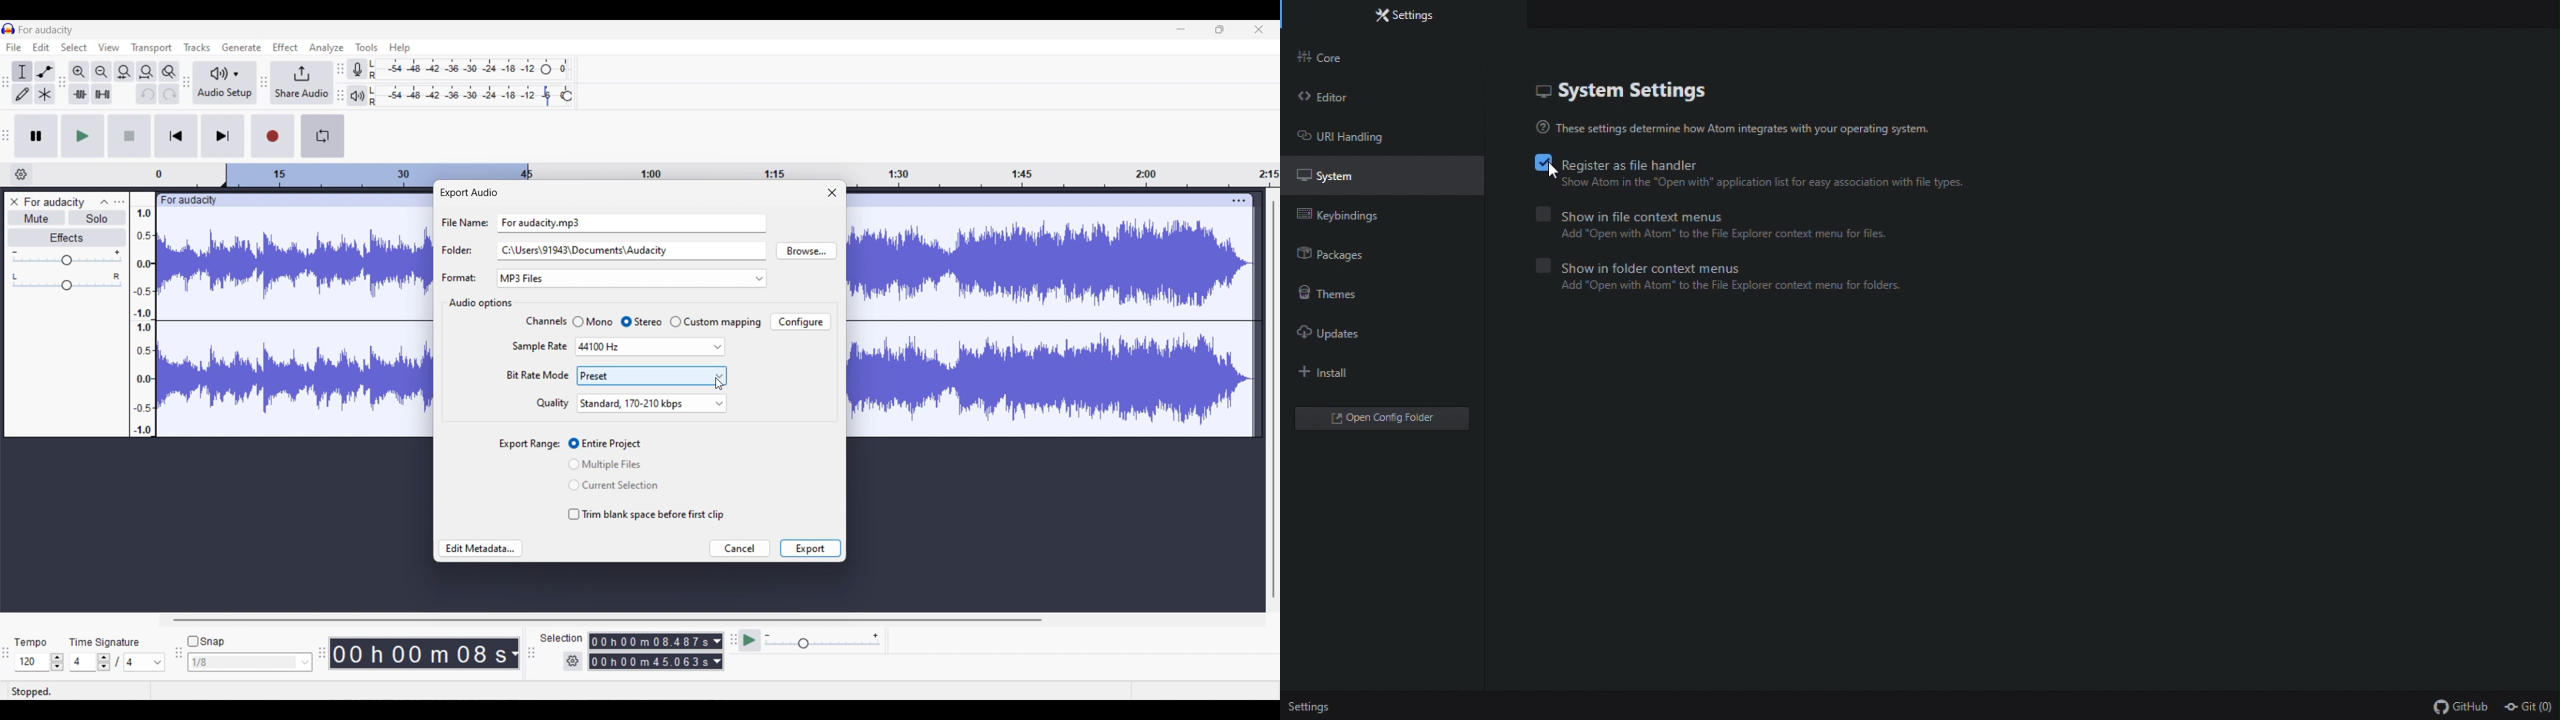 Image resolution: width=2576 pixels, height=728 pixels. What do you see at coordinates (715, 322) in the screenshot?
I see `Toggle for Custom mapping` at bounding box center [715, 322].